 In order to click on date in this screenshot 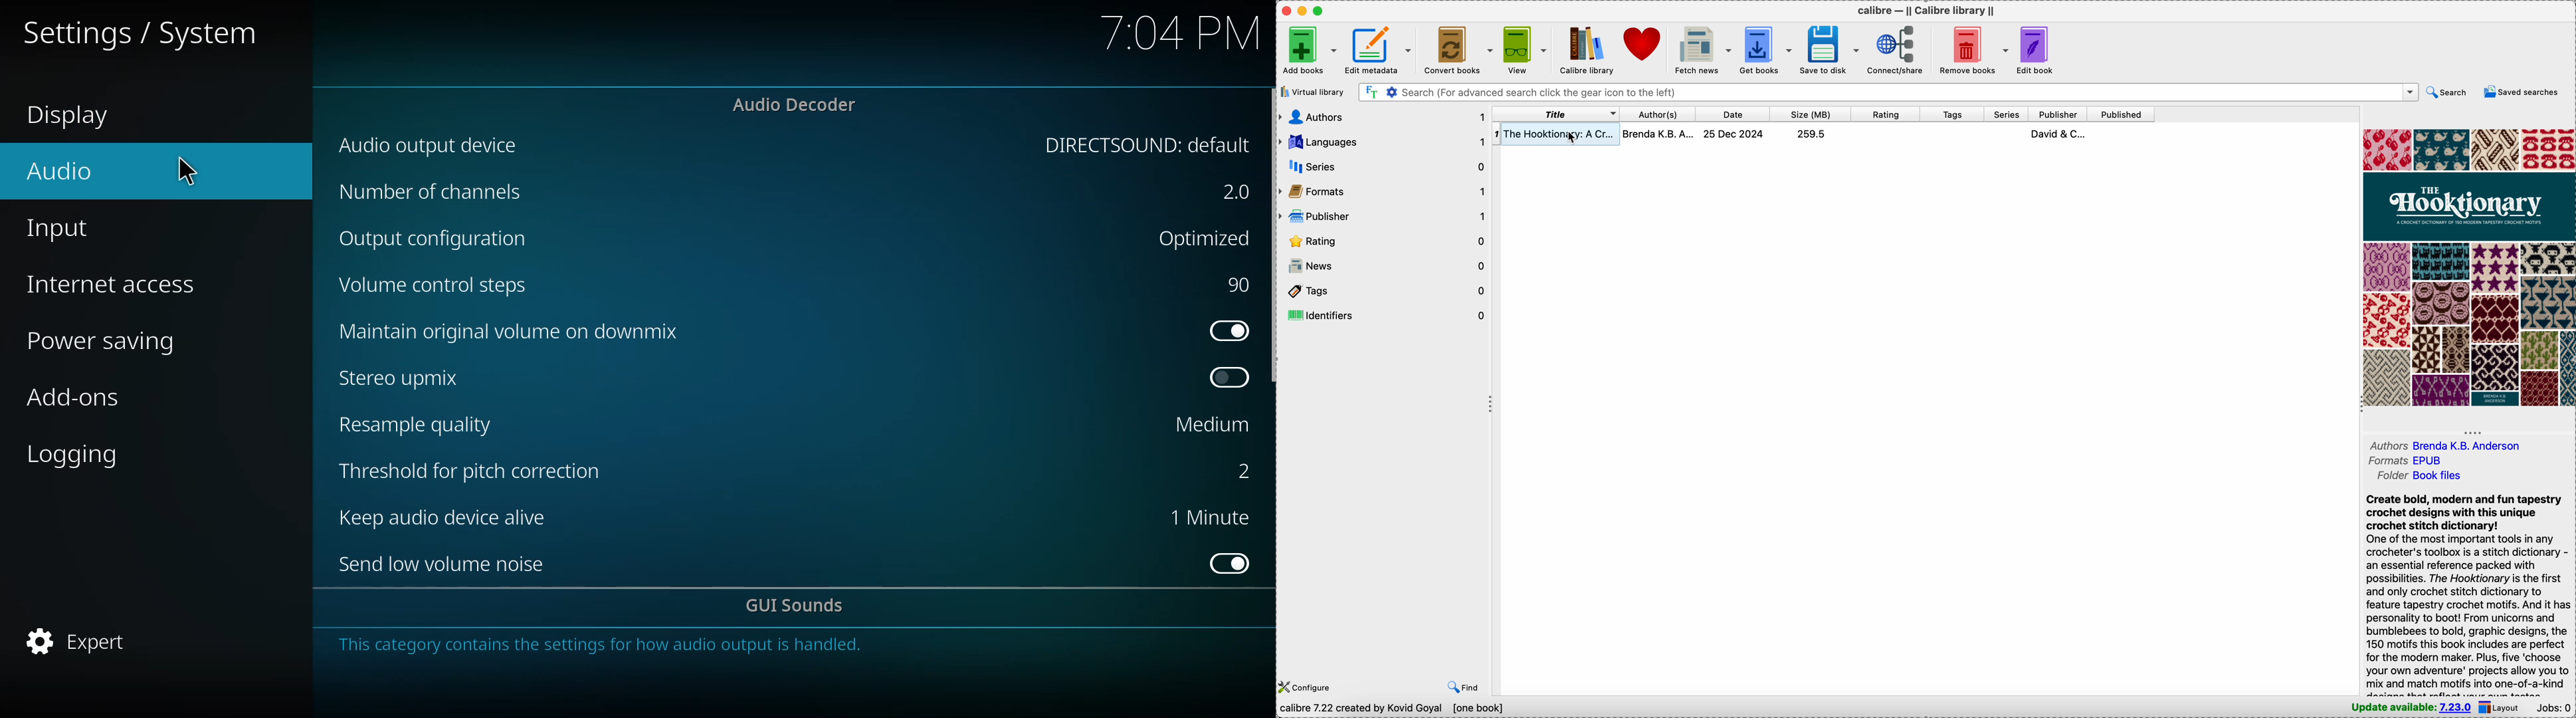, I will do `click(1732, 114)`.